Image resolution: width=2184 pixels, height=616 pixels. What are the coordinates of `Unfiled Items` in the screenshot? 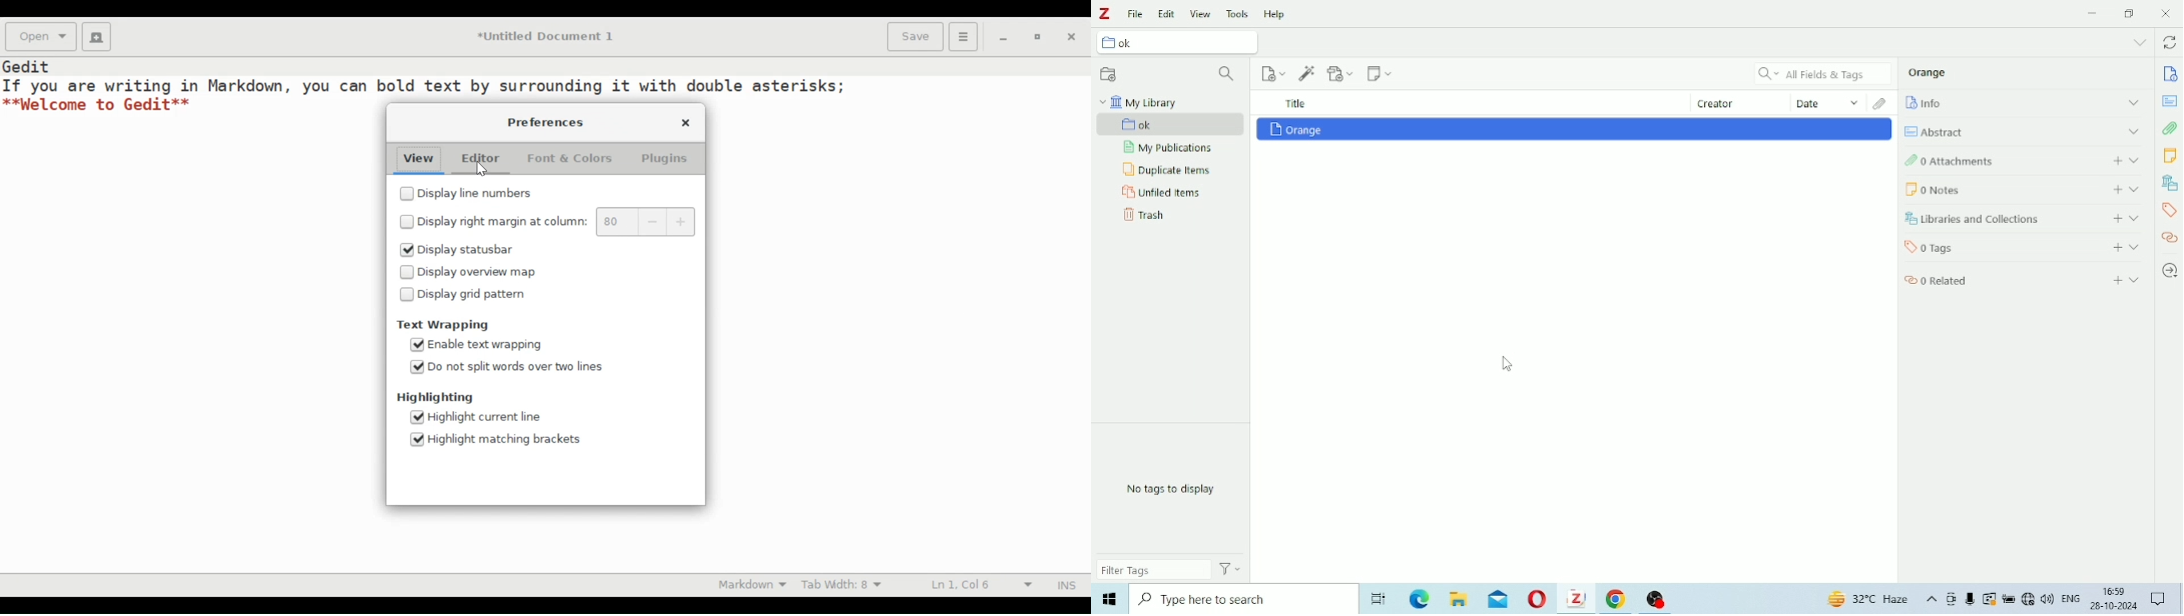 It's located at (1162, 193).